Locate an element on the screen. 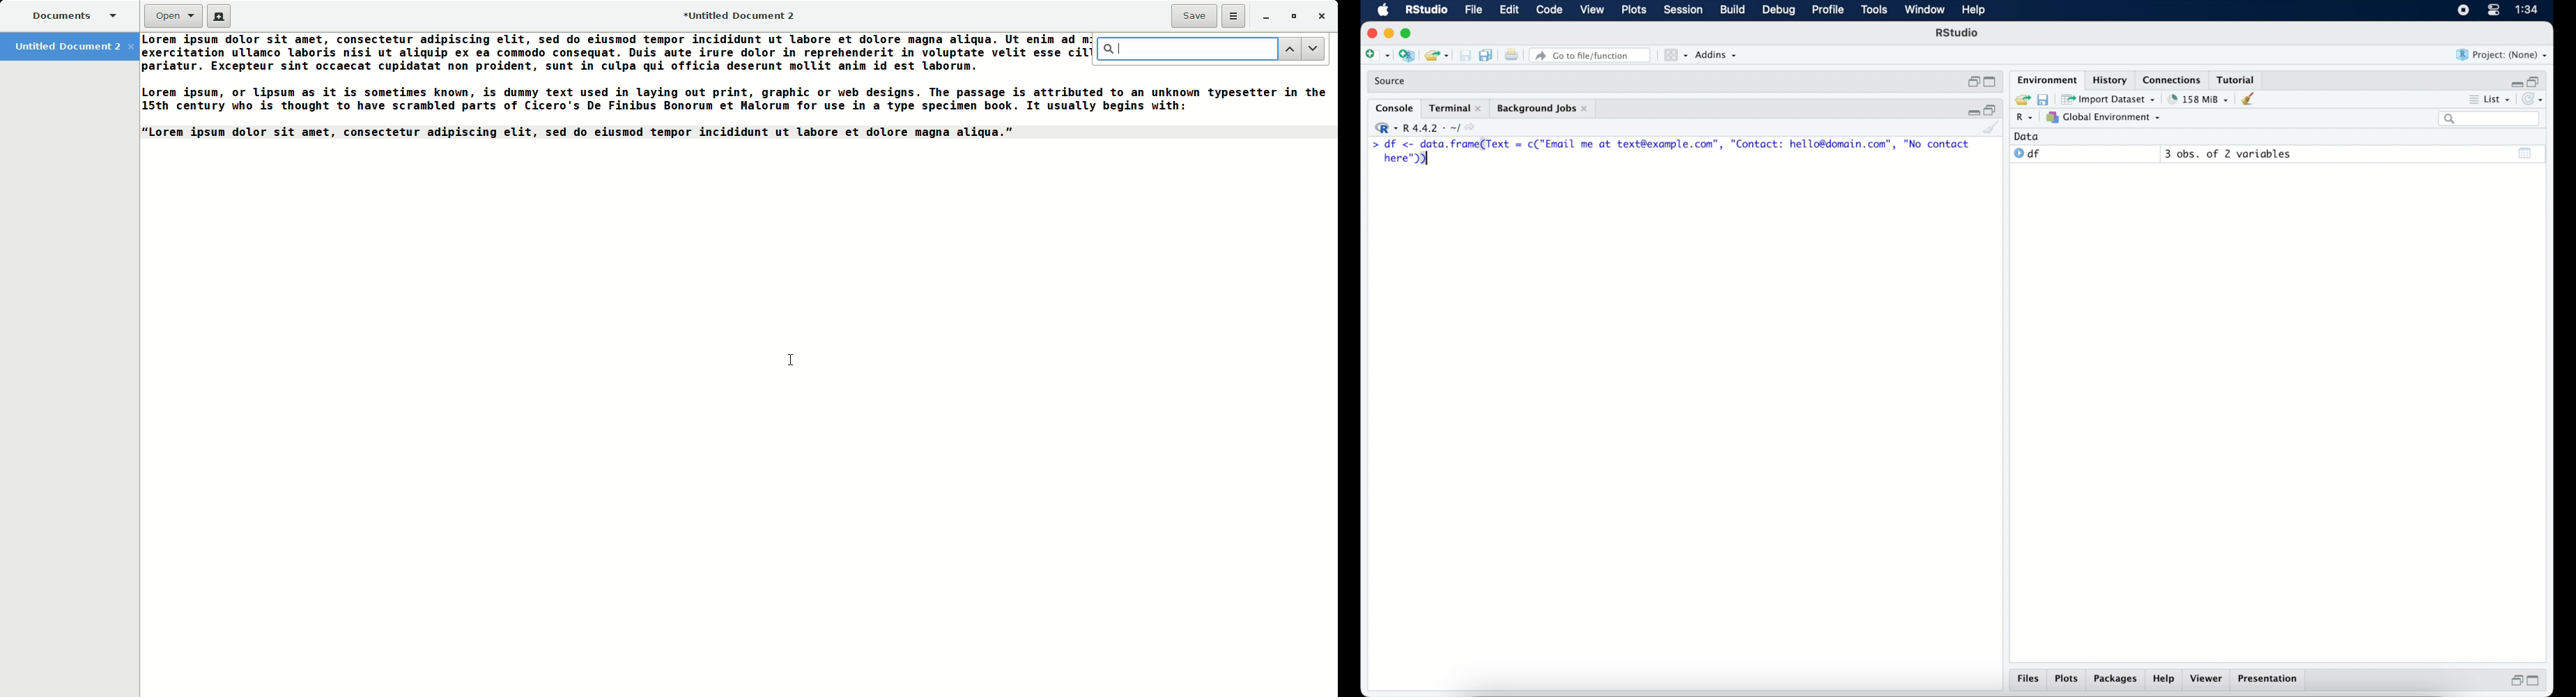 This screenshot has height=700, width=2576. refresh is located at coordinates (2537, 99).